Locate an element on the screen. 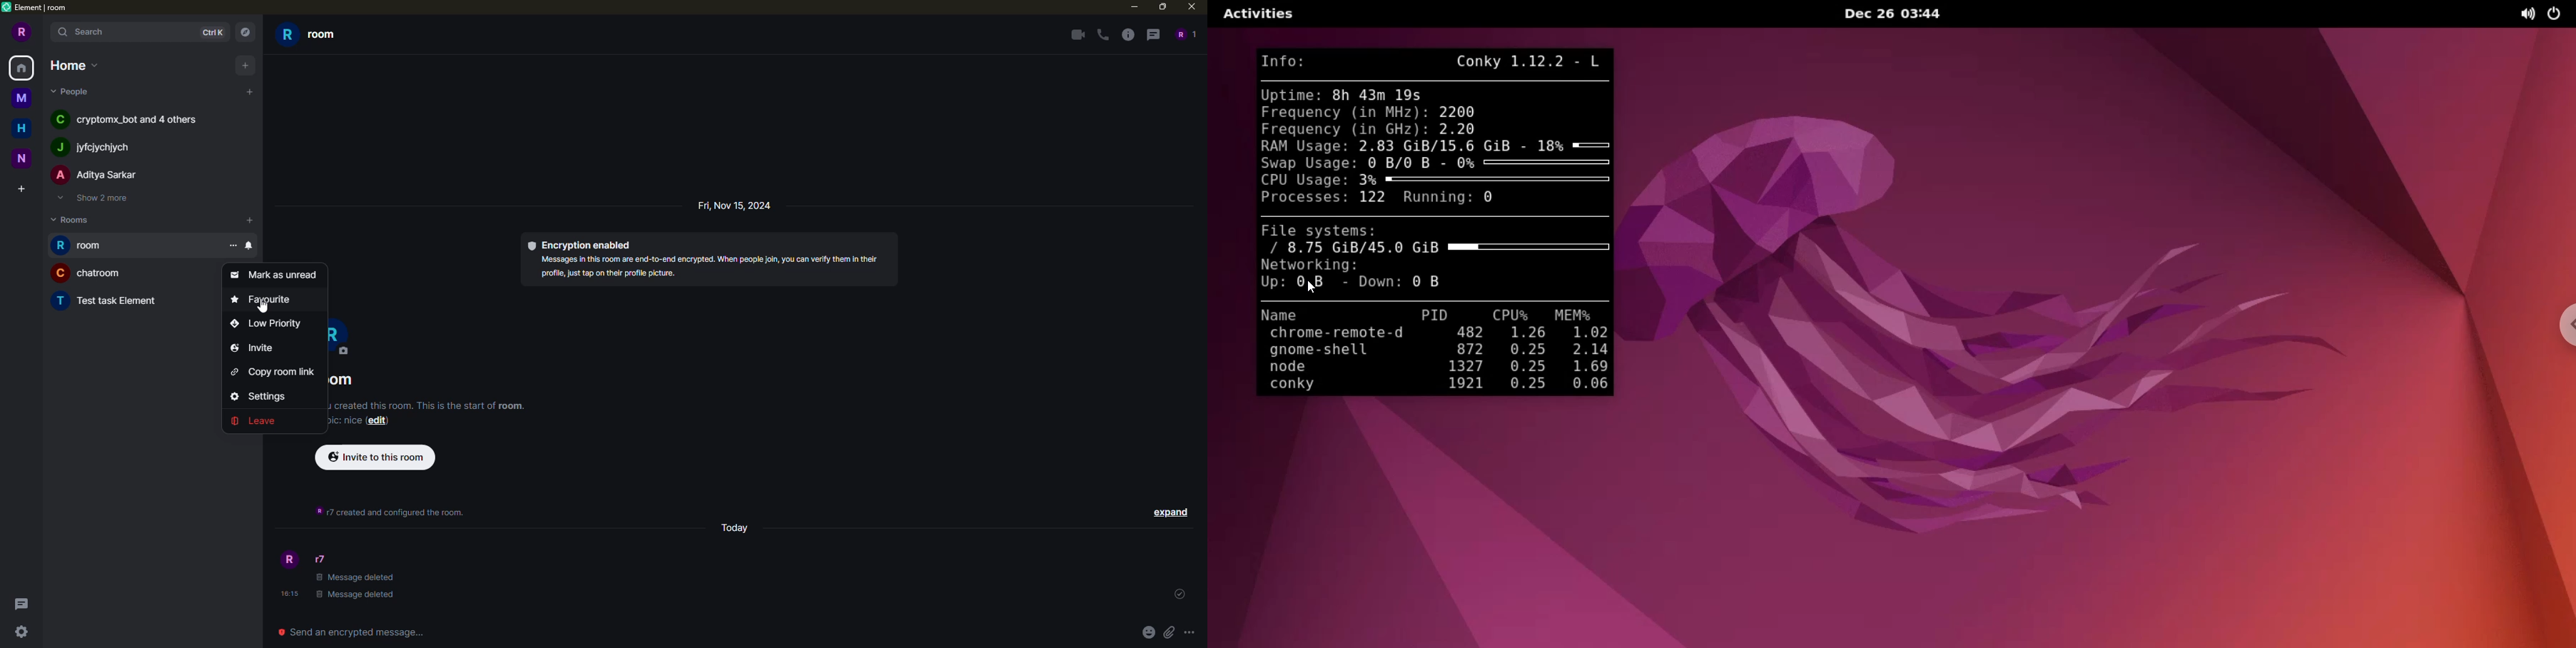 The width and height of the screenshot is (2576, 672). favorite is located at coordinates (267, 299).